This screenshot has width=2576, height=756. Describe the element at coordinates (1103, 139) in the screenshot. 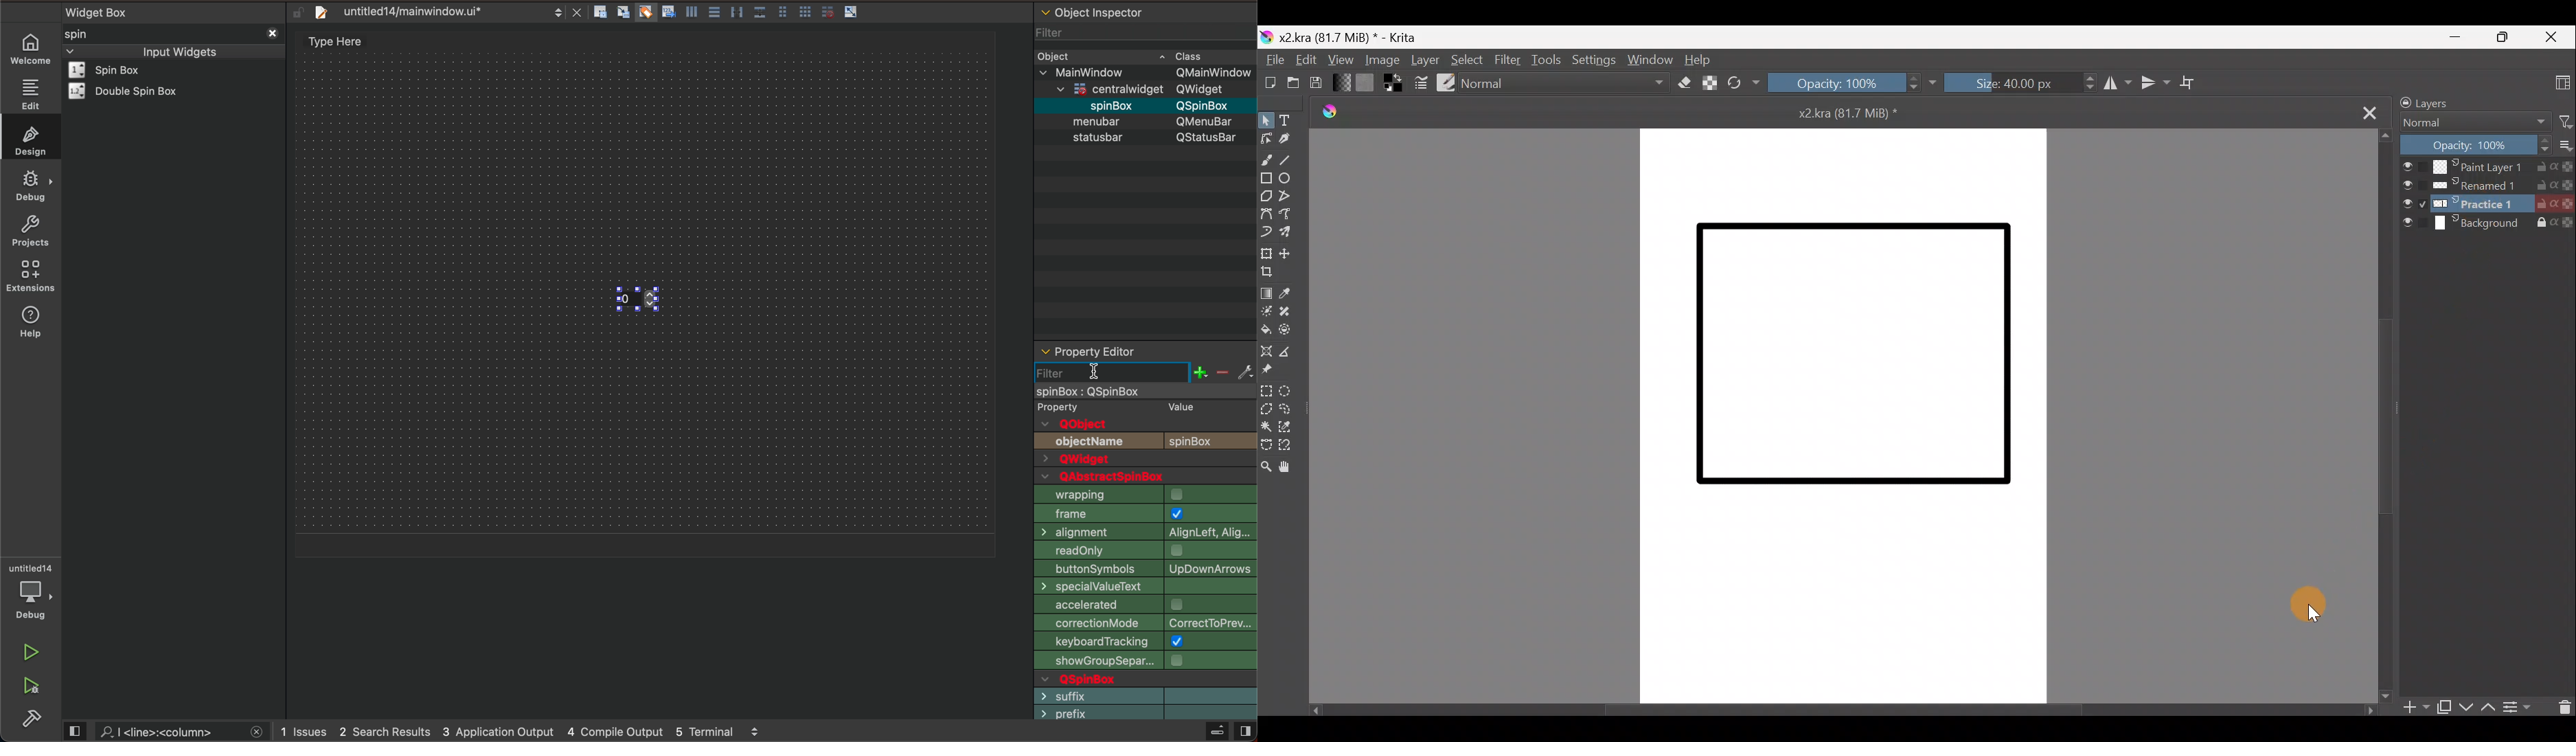

I see `text` at that location.